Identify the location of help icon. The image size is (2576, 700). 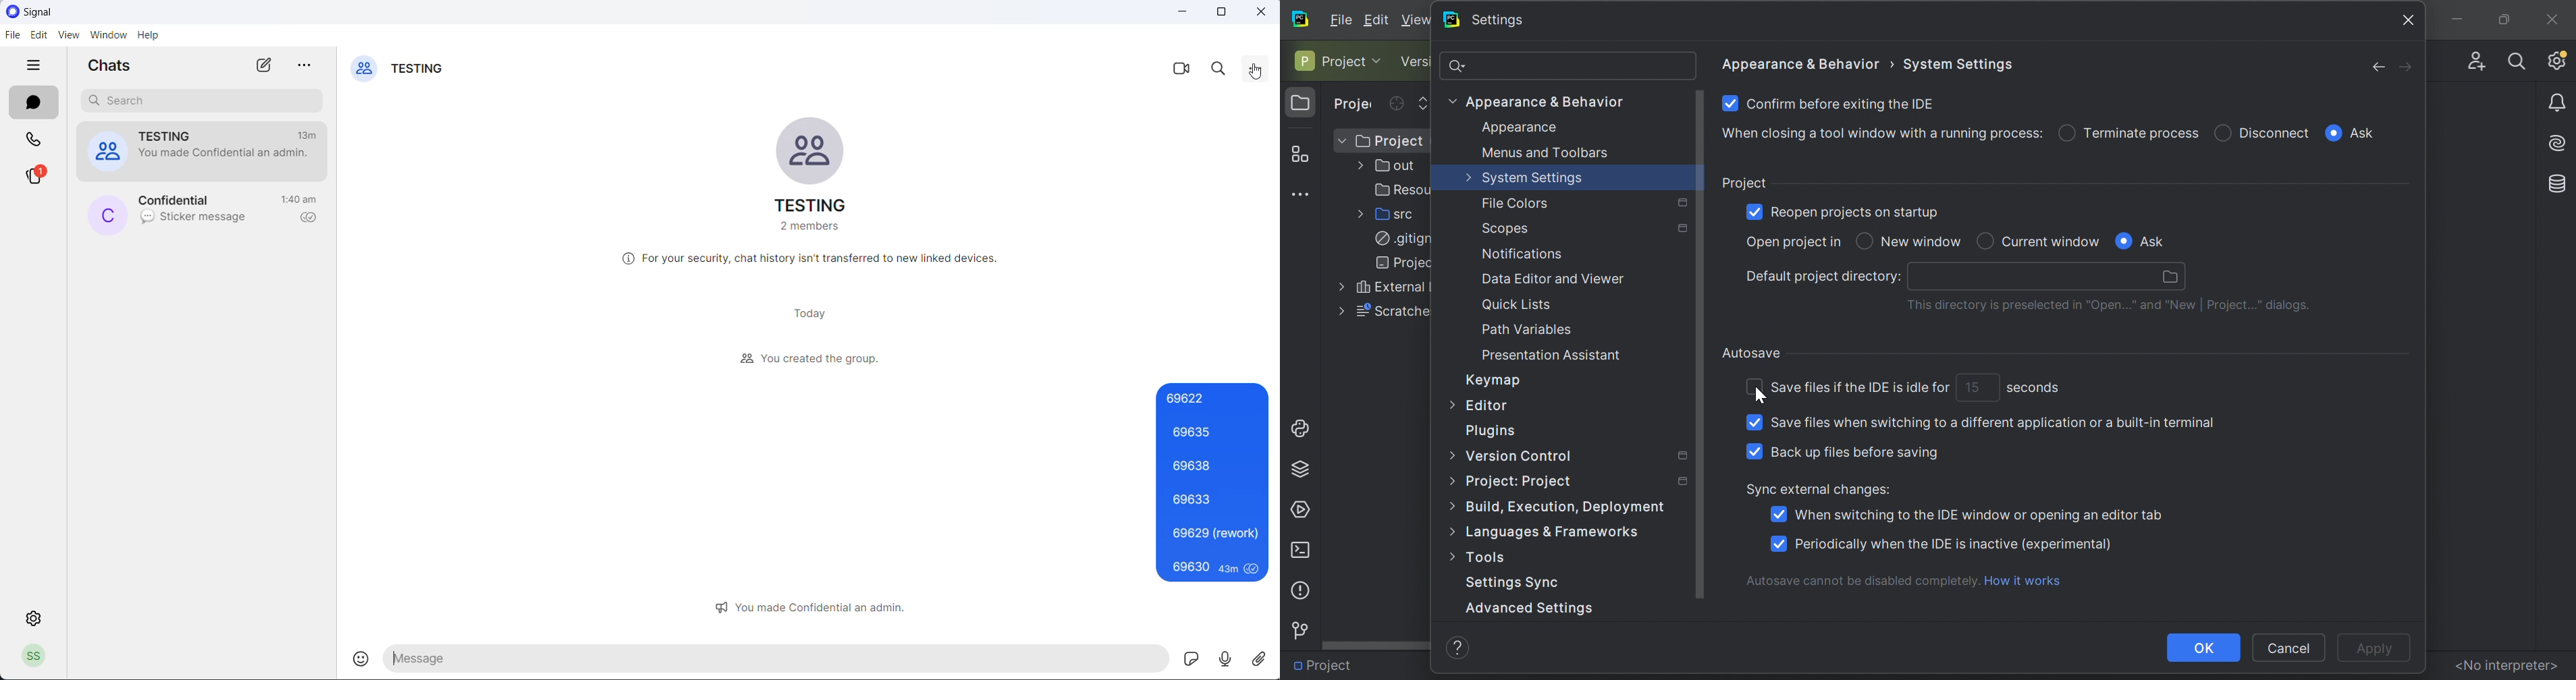
(1459, 649).